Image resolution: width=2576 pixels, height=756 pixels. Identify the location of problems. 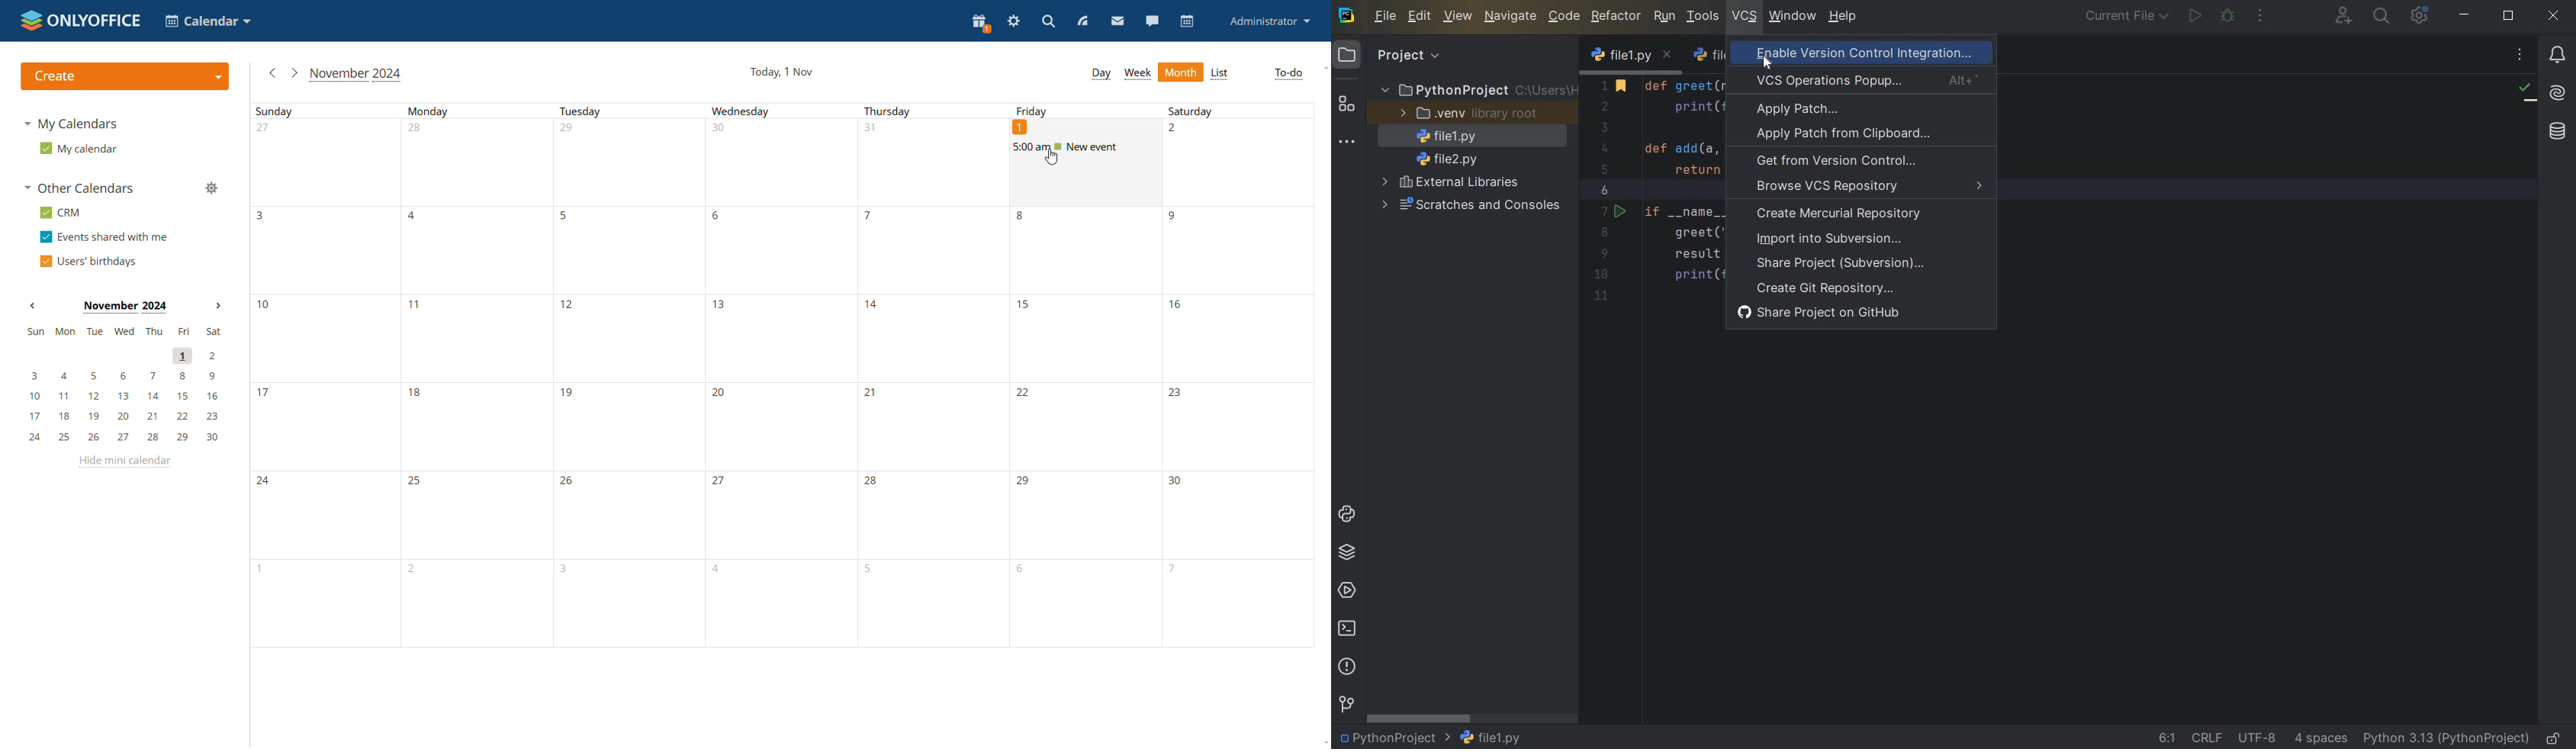
(1347, 667).